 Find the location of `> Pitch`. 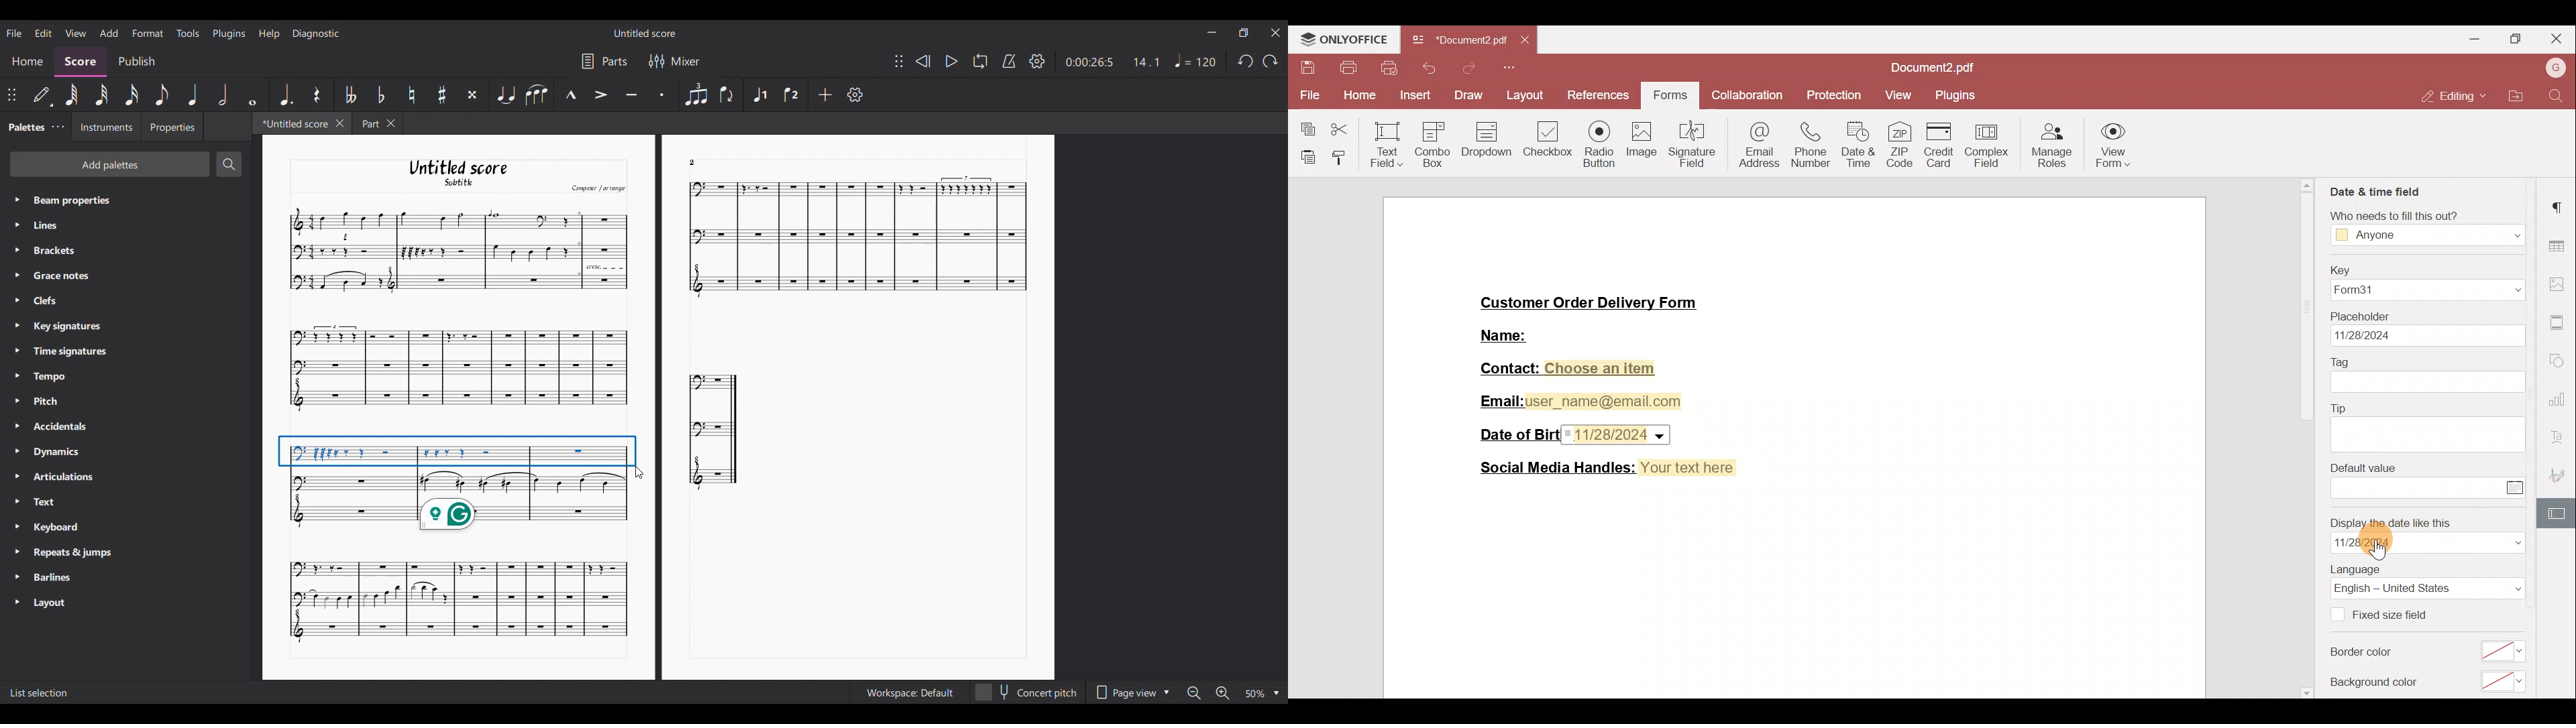

> Pitch is located at coordinates (46, 404).